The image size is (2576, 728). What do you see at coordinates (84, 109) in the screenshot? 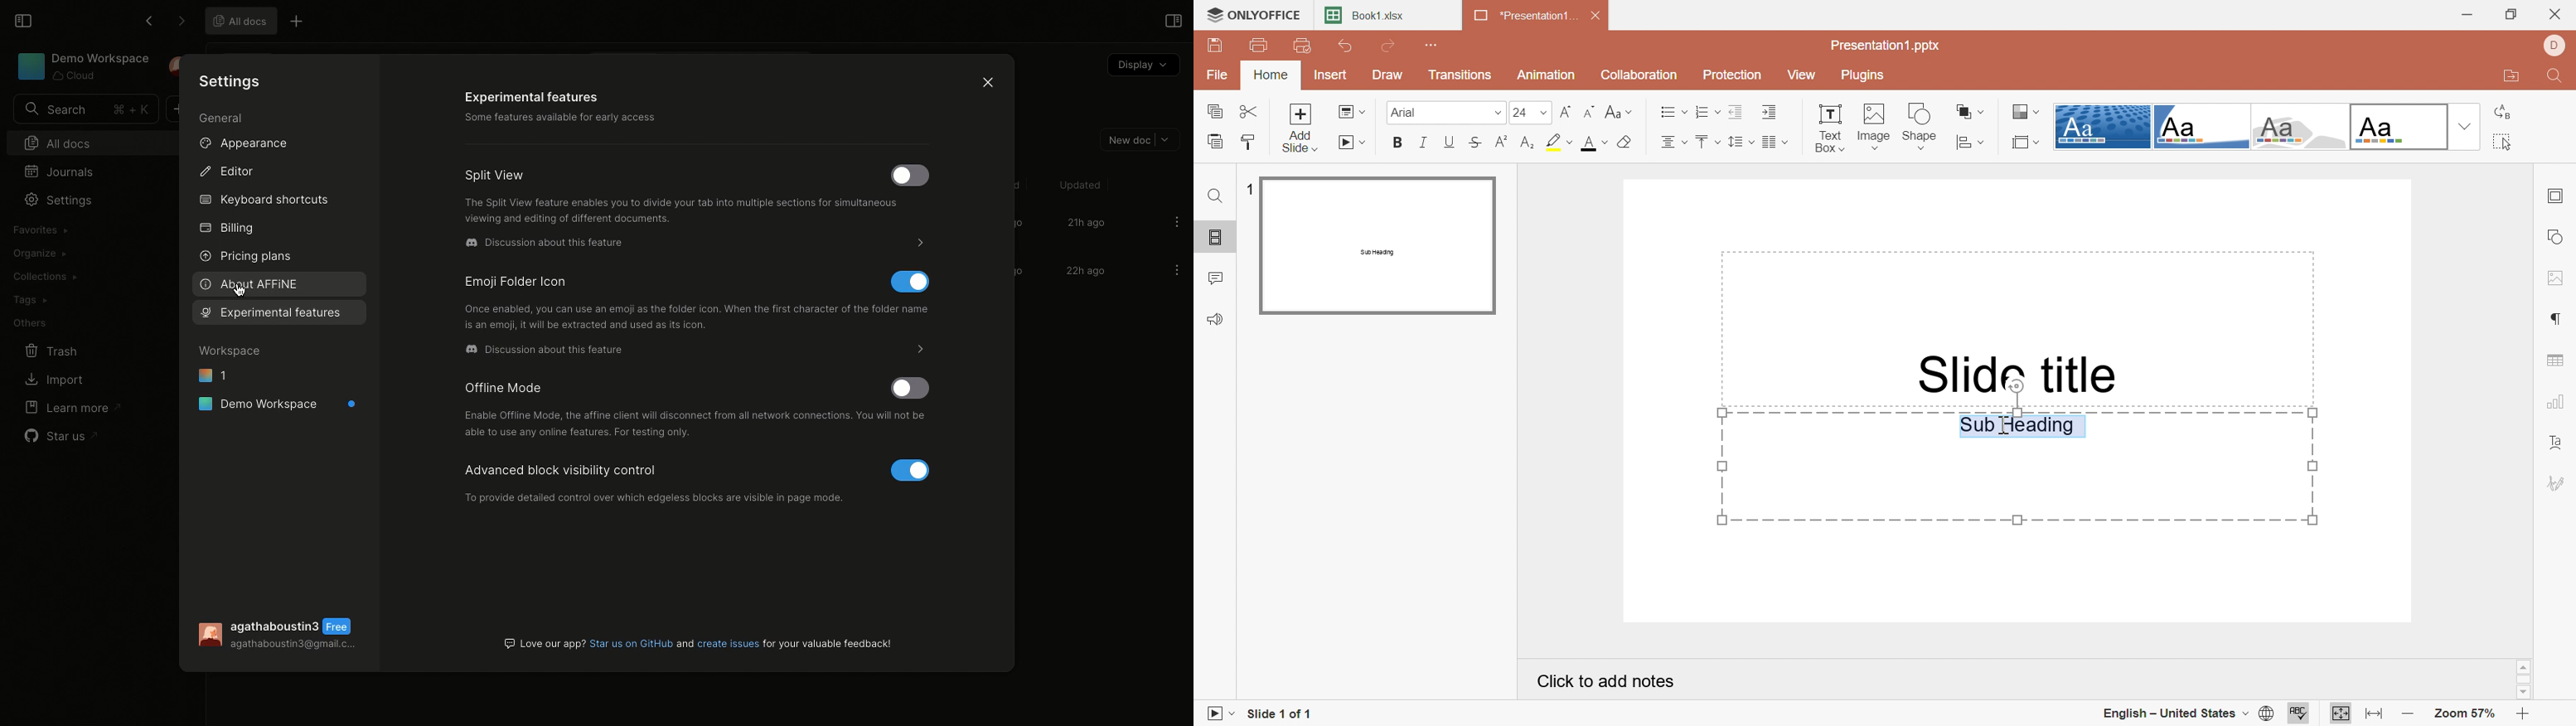
I see `Search bar` at bounding box center [84, 109].